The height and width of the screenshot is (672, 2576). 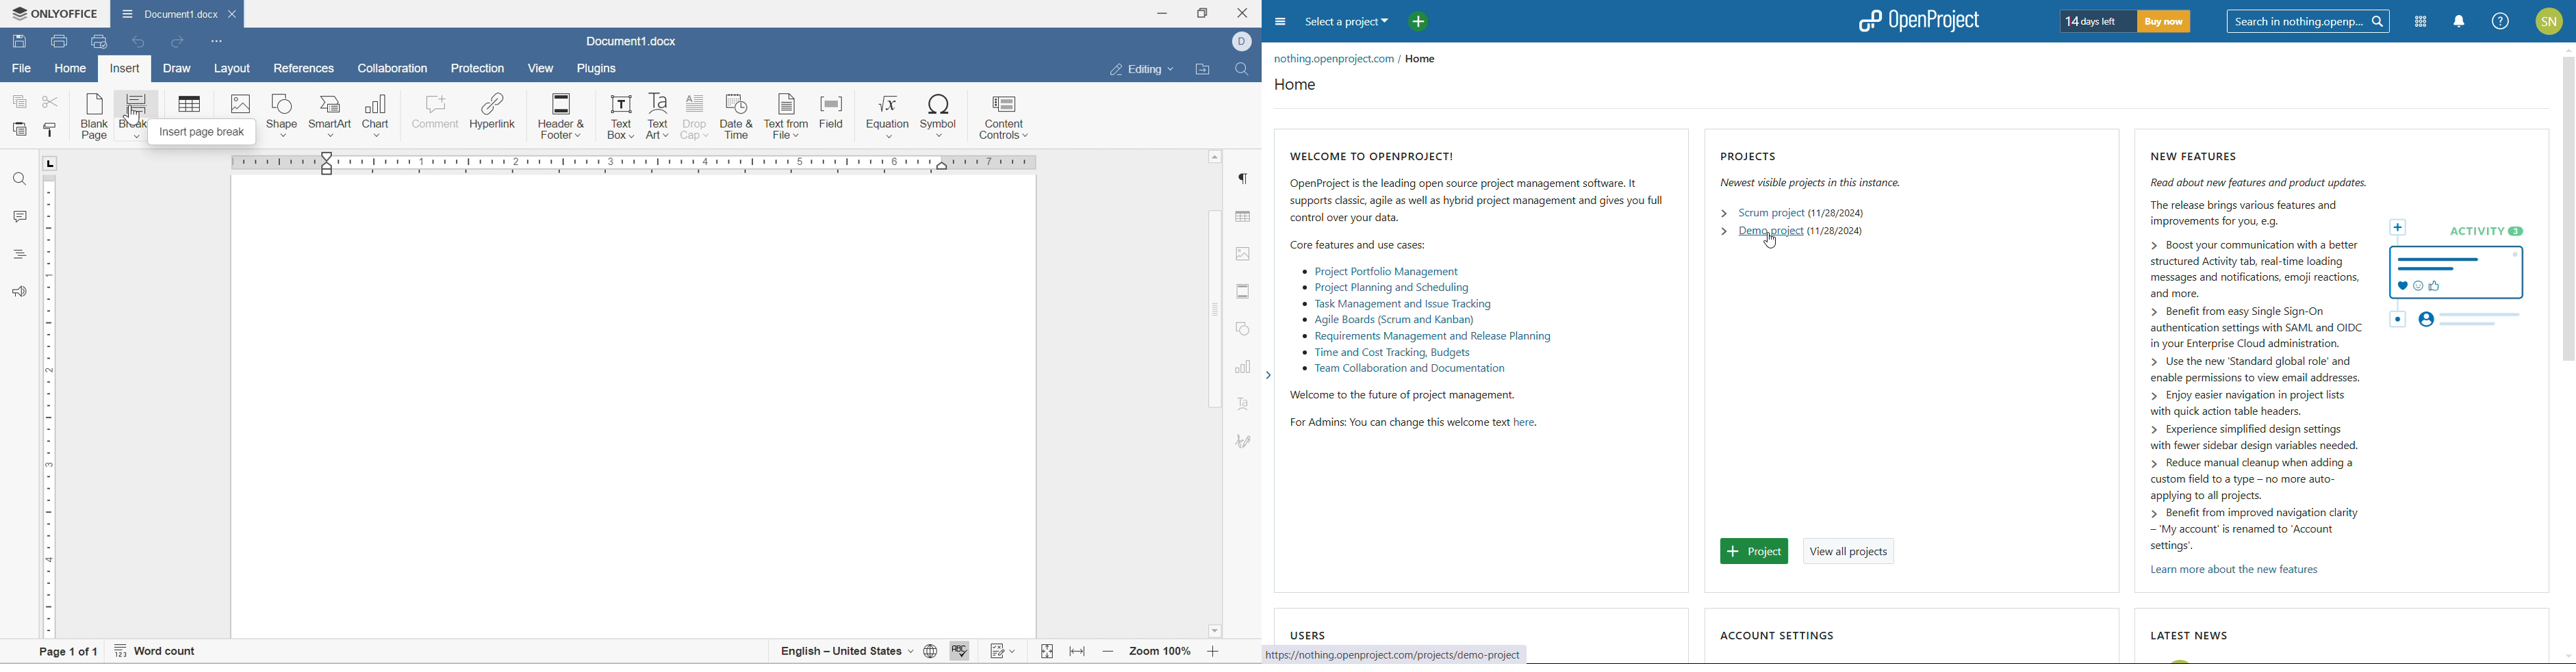 I want to click on ONLYOFFICE, so click(x=53, y=12).